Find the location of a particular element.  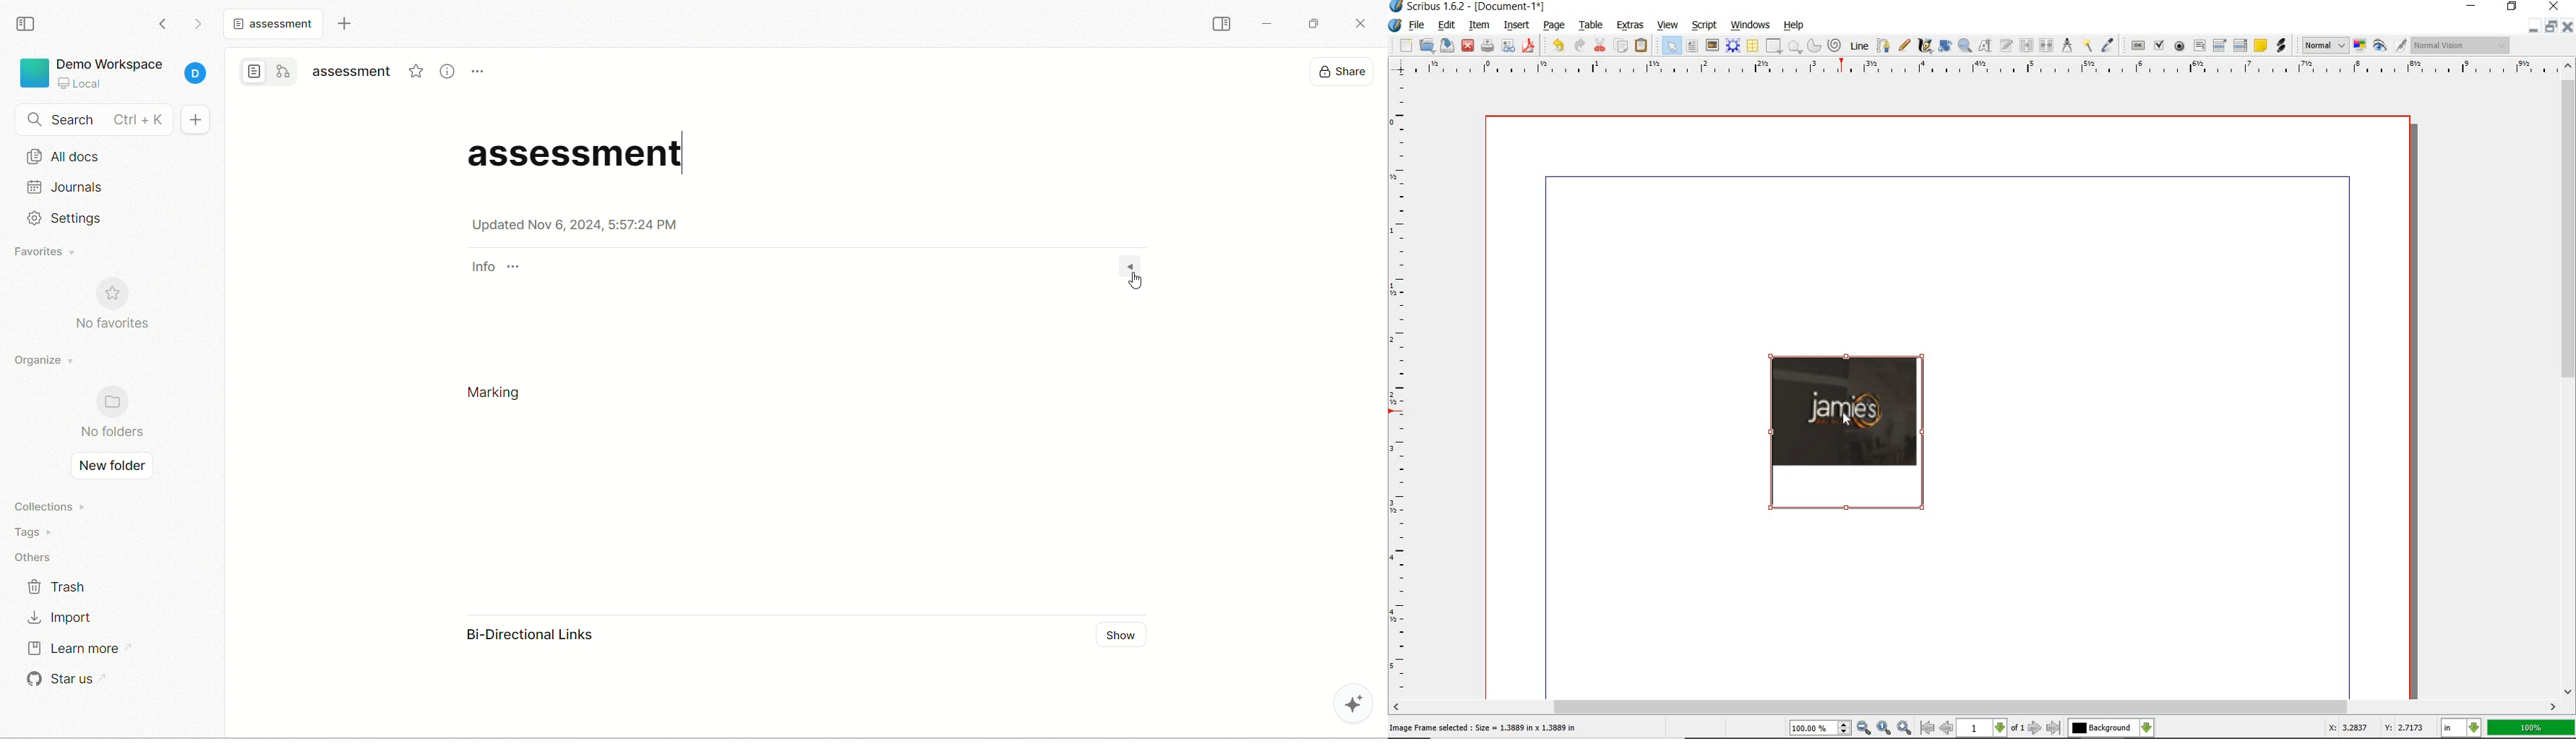

render frame is located at coordinates (1732, 46).